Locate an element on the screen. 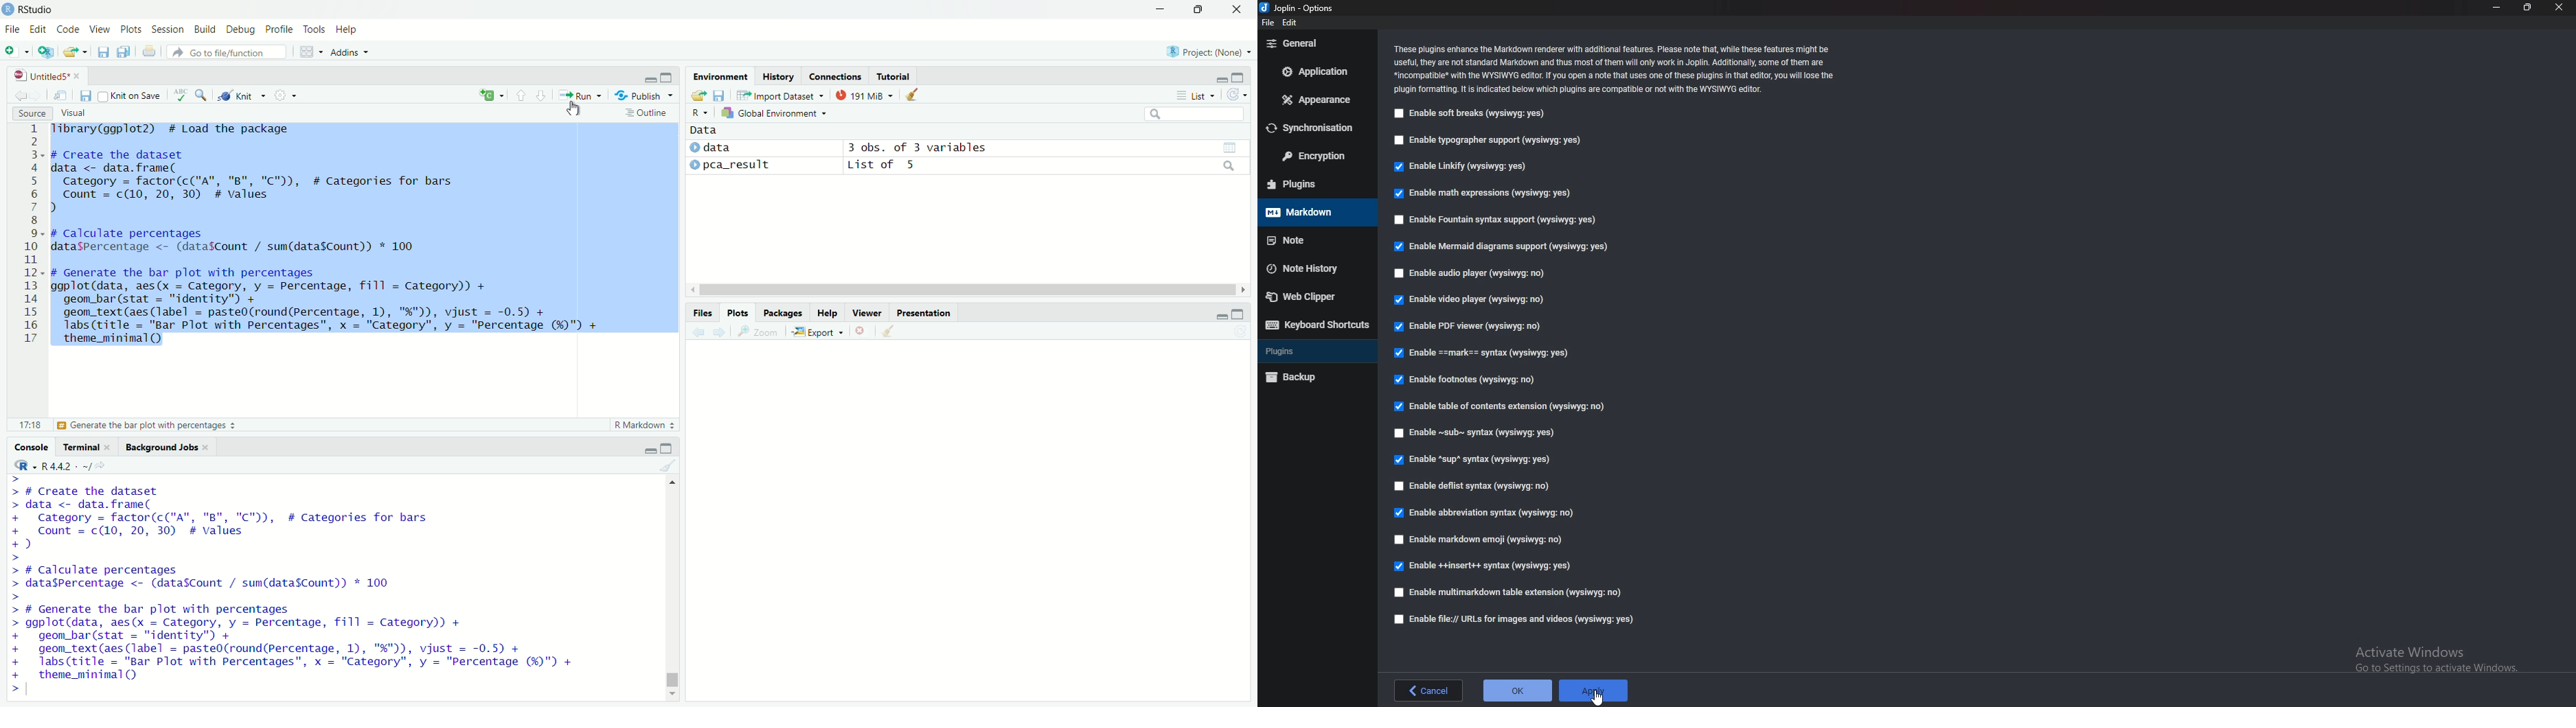 The height and width of the screenshot is (728, 2576). enable file urls for images and videos is located at coordinates (1518, 619).